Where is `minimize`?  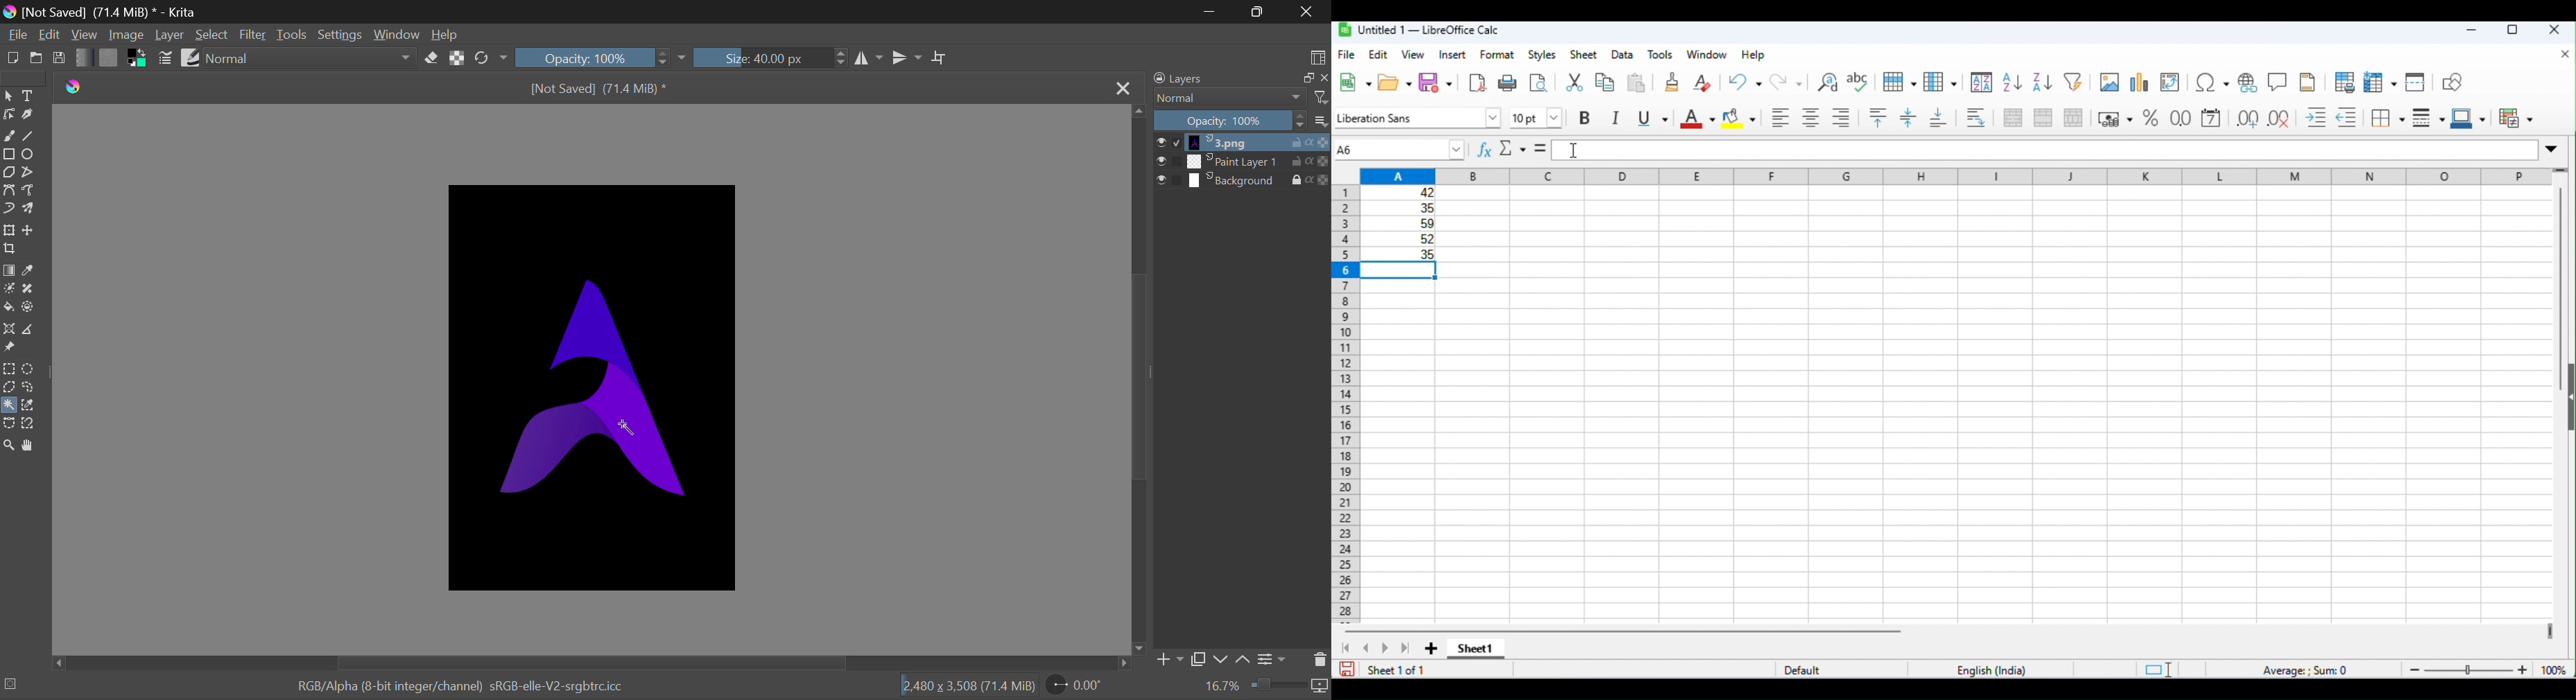 minimize is located at coordinates (2472, 31).